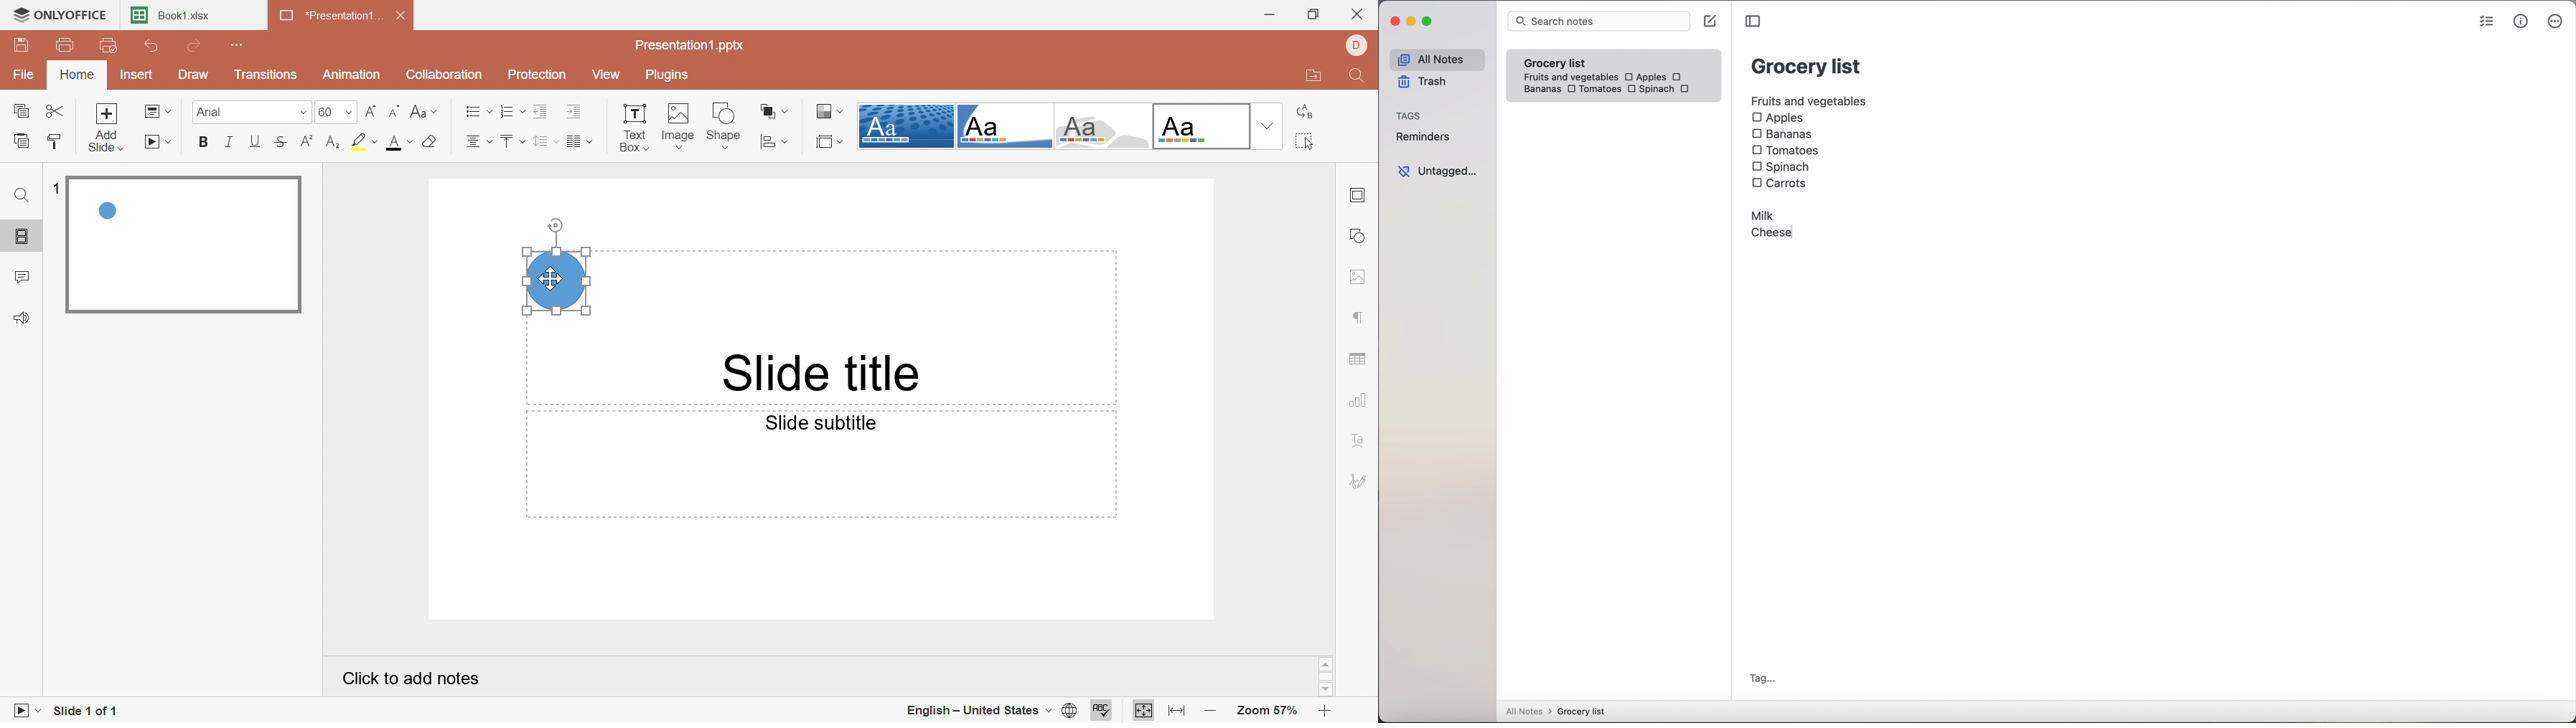  I want to click on Shape, so click(724, 126).